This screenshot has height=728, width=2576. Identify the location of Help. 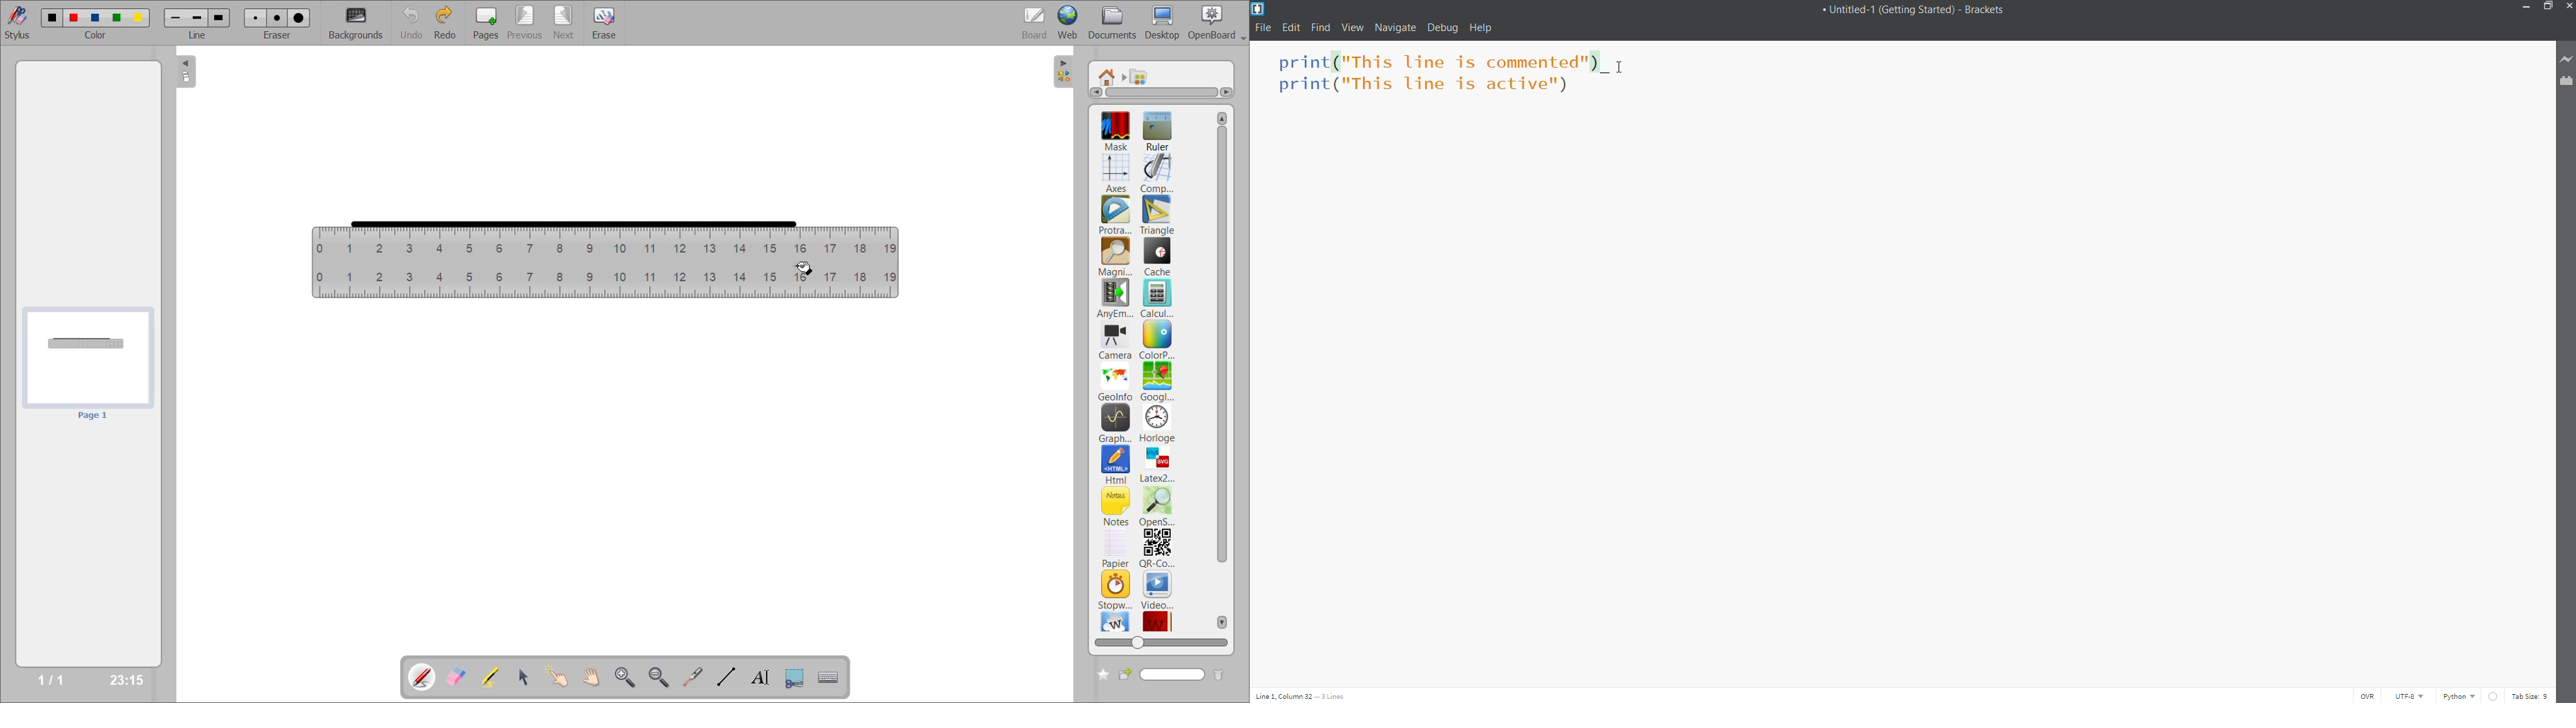
(1482, 28).